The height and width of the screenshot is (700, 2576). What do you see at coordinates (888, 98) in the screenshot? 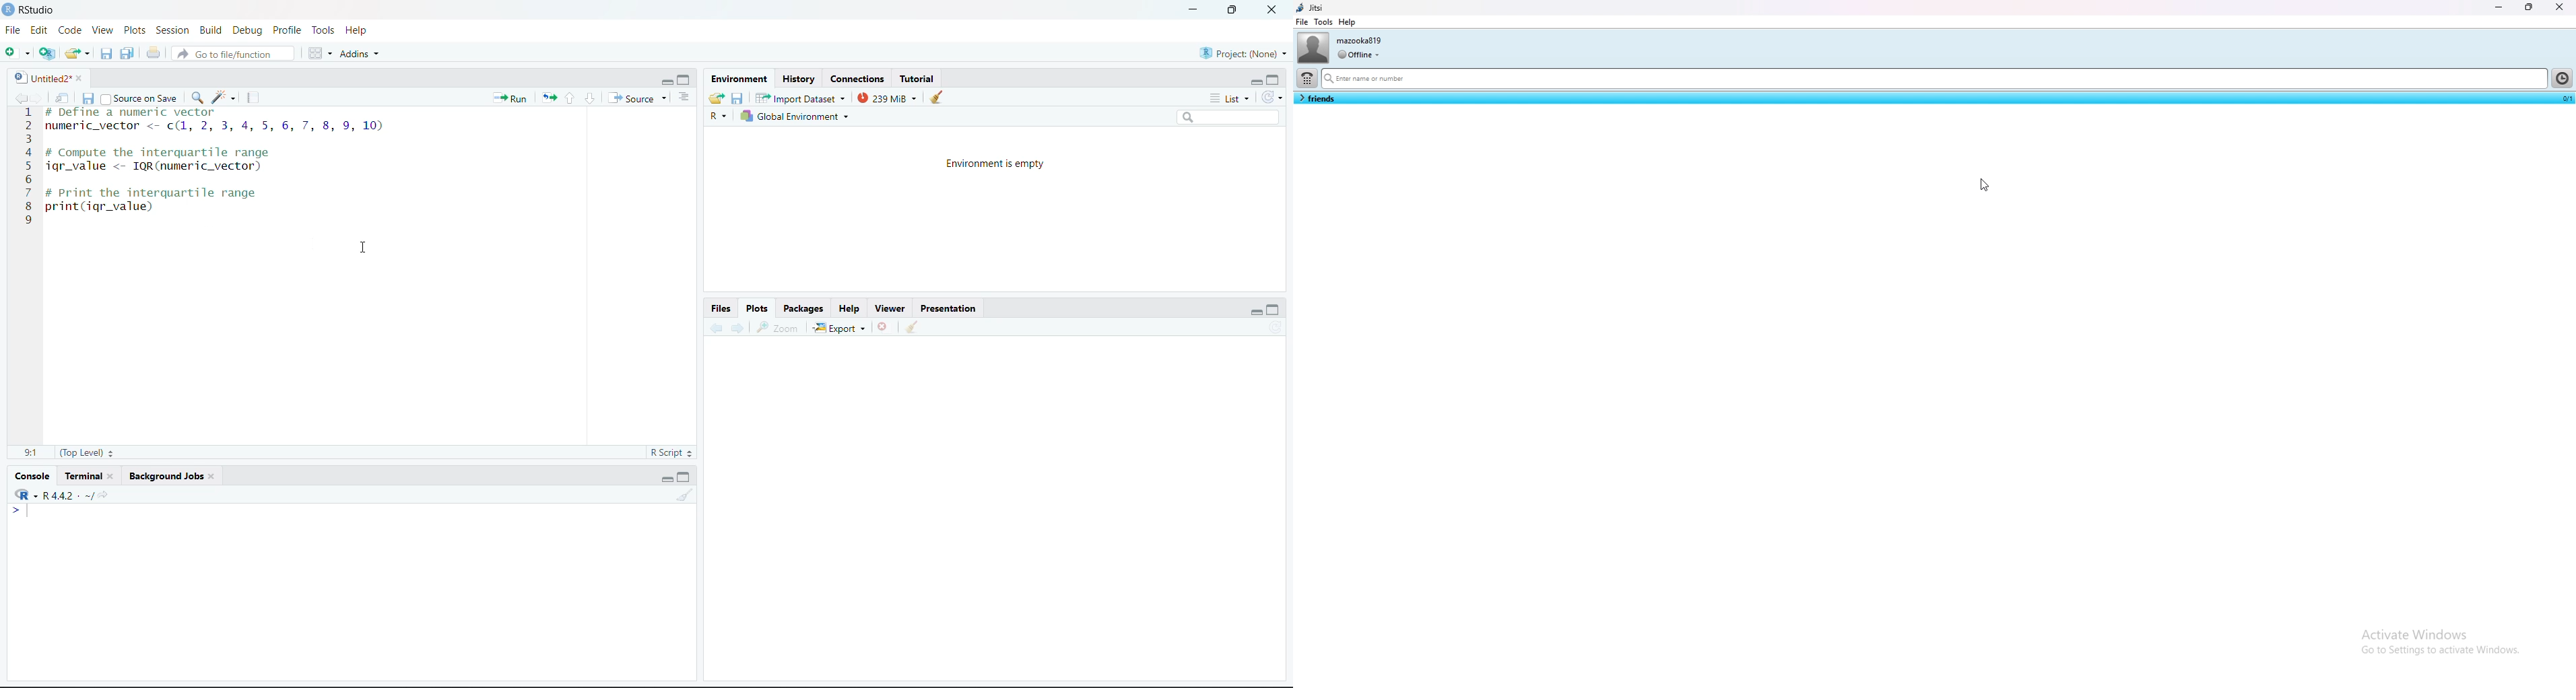
I see `239kib used by R session (Source: Windows System)` at bounding box center [888, 98].